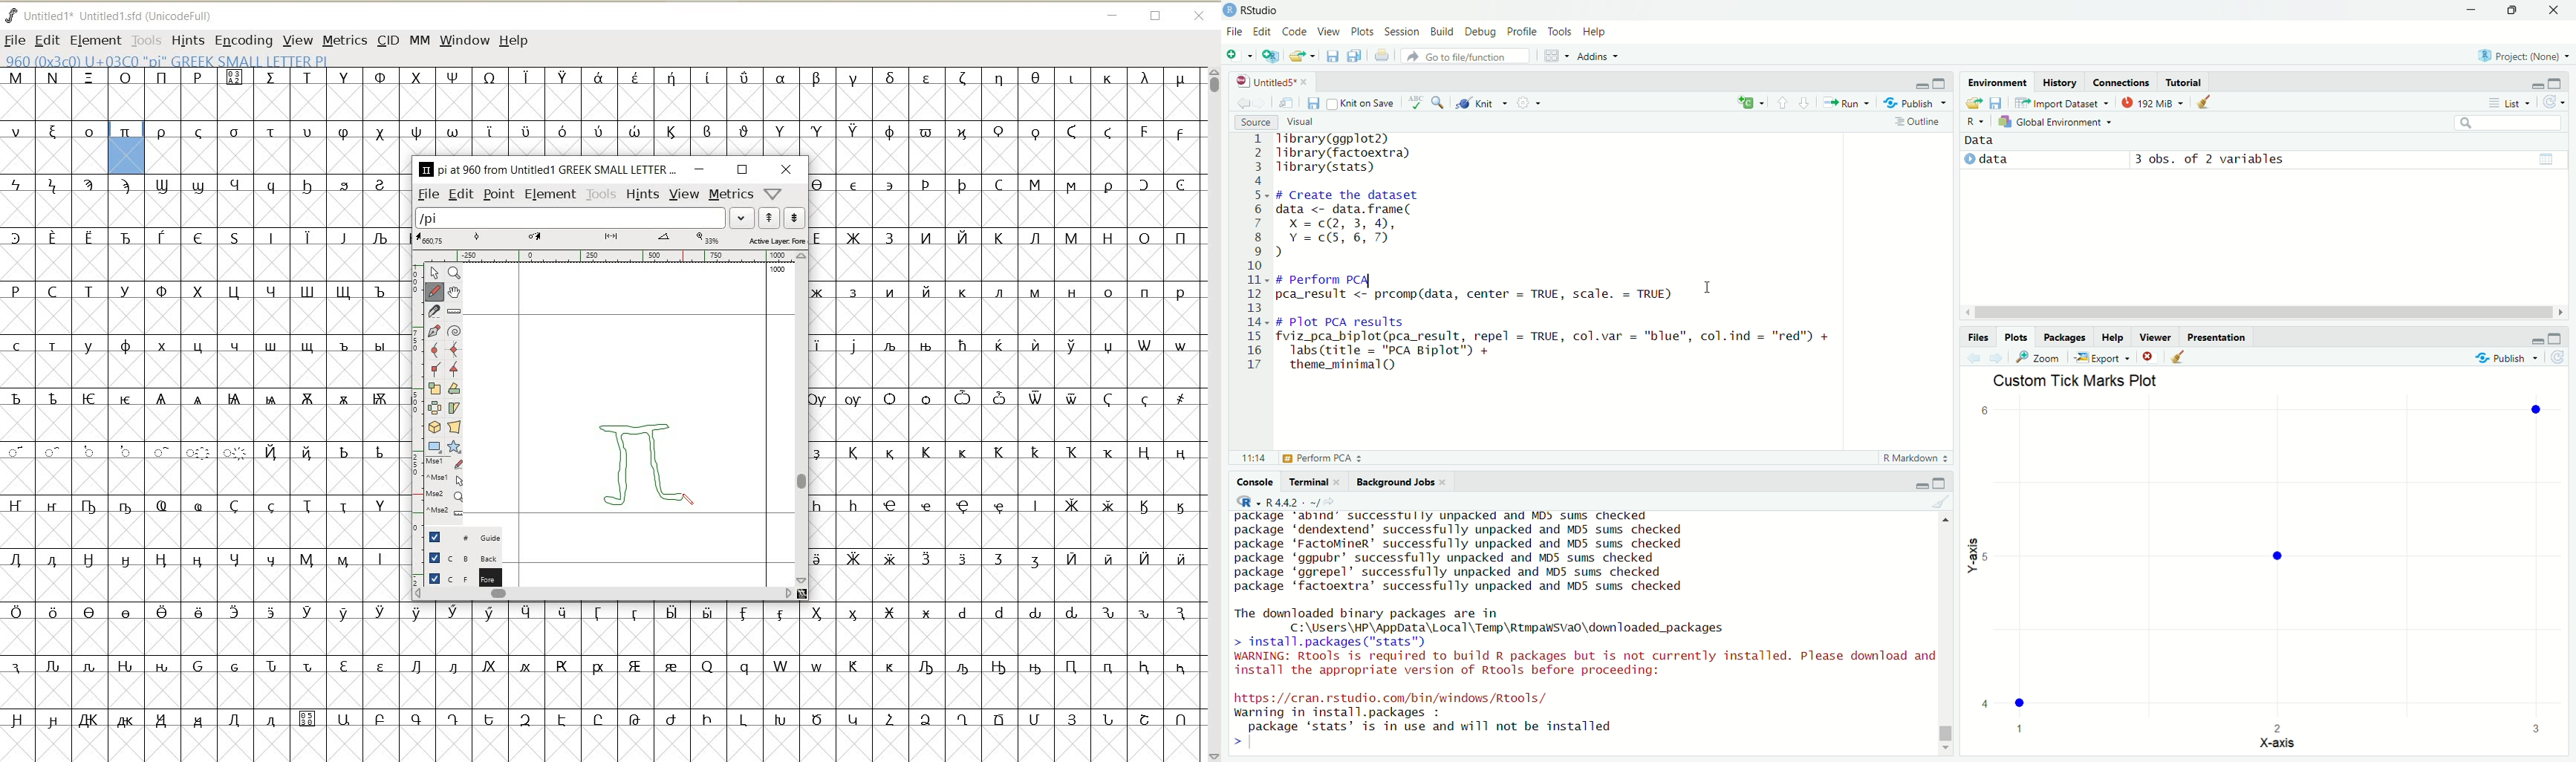  I want to click on polygon or star, so click(453, 447).